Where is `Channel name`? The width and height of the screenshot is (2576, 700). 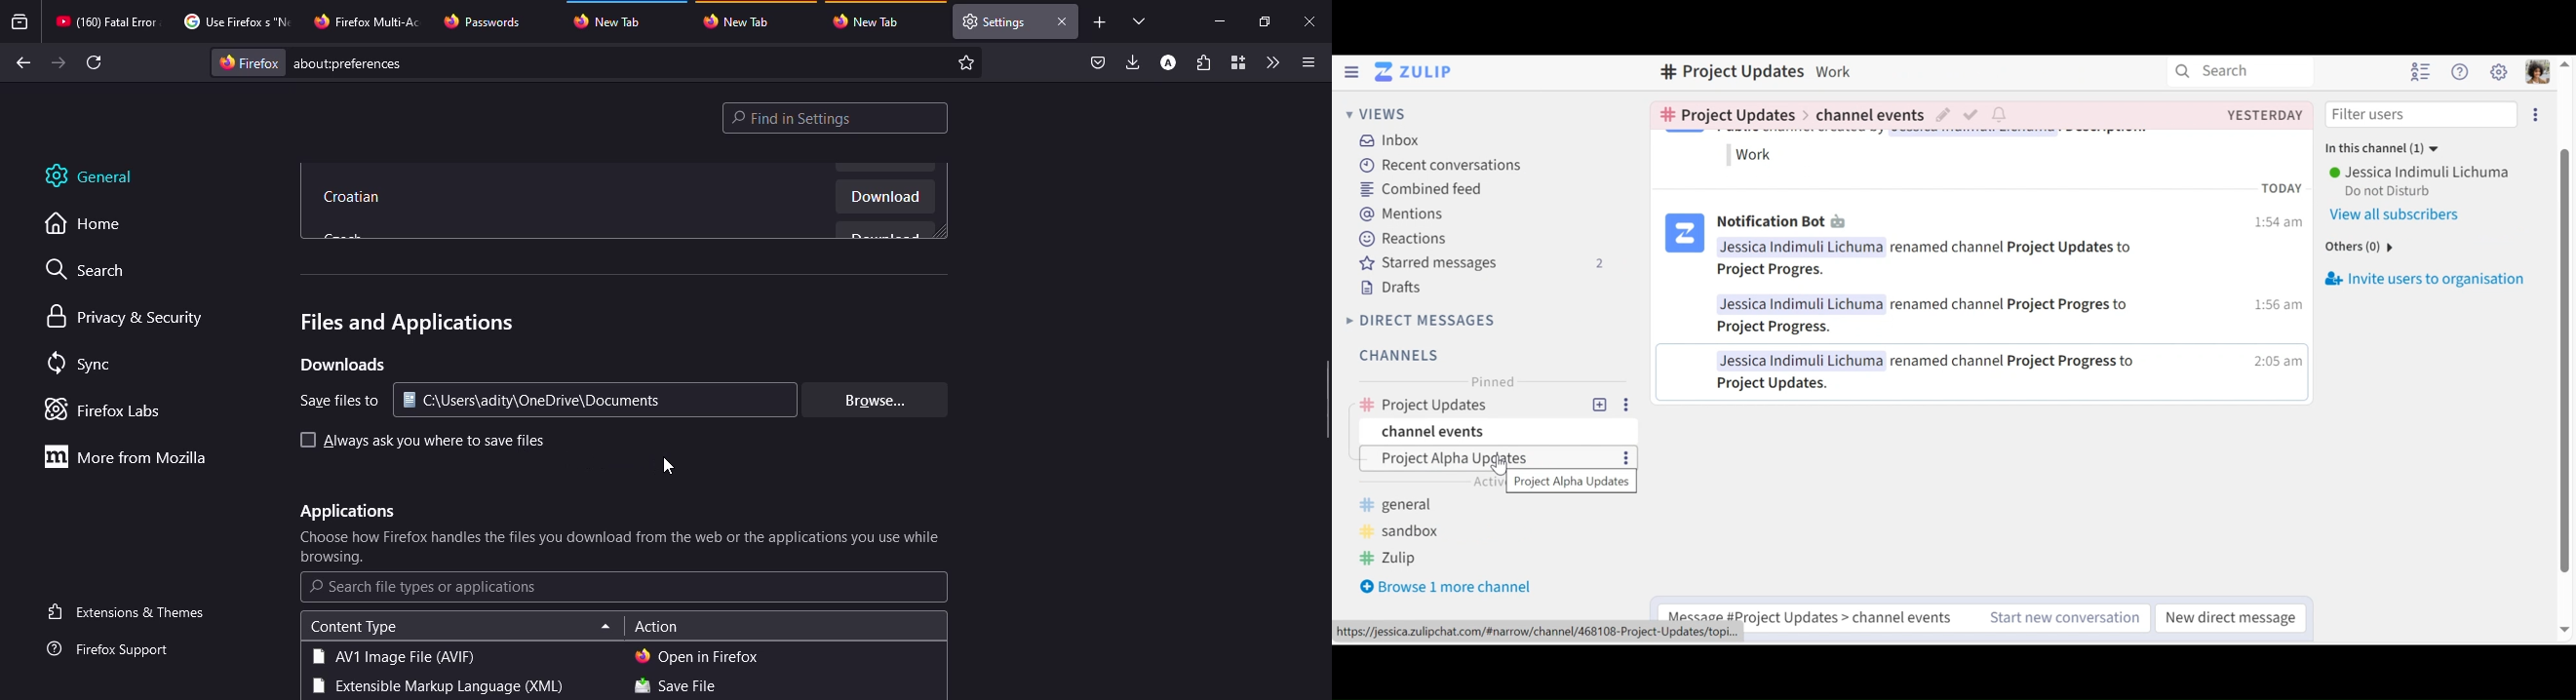
Channel name is located at coordinates (1731, 72).